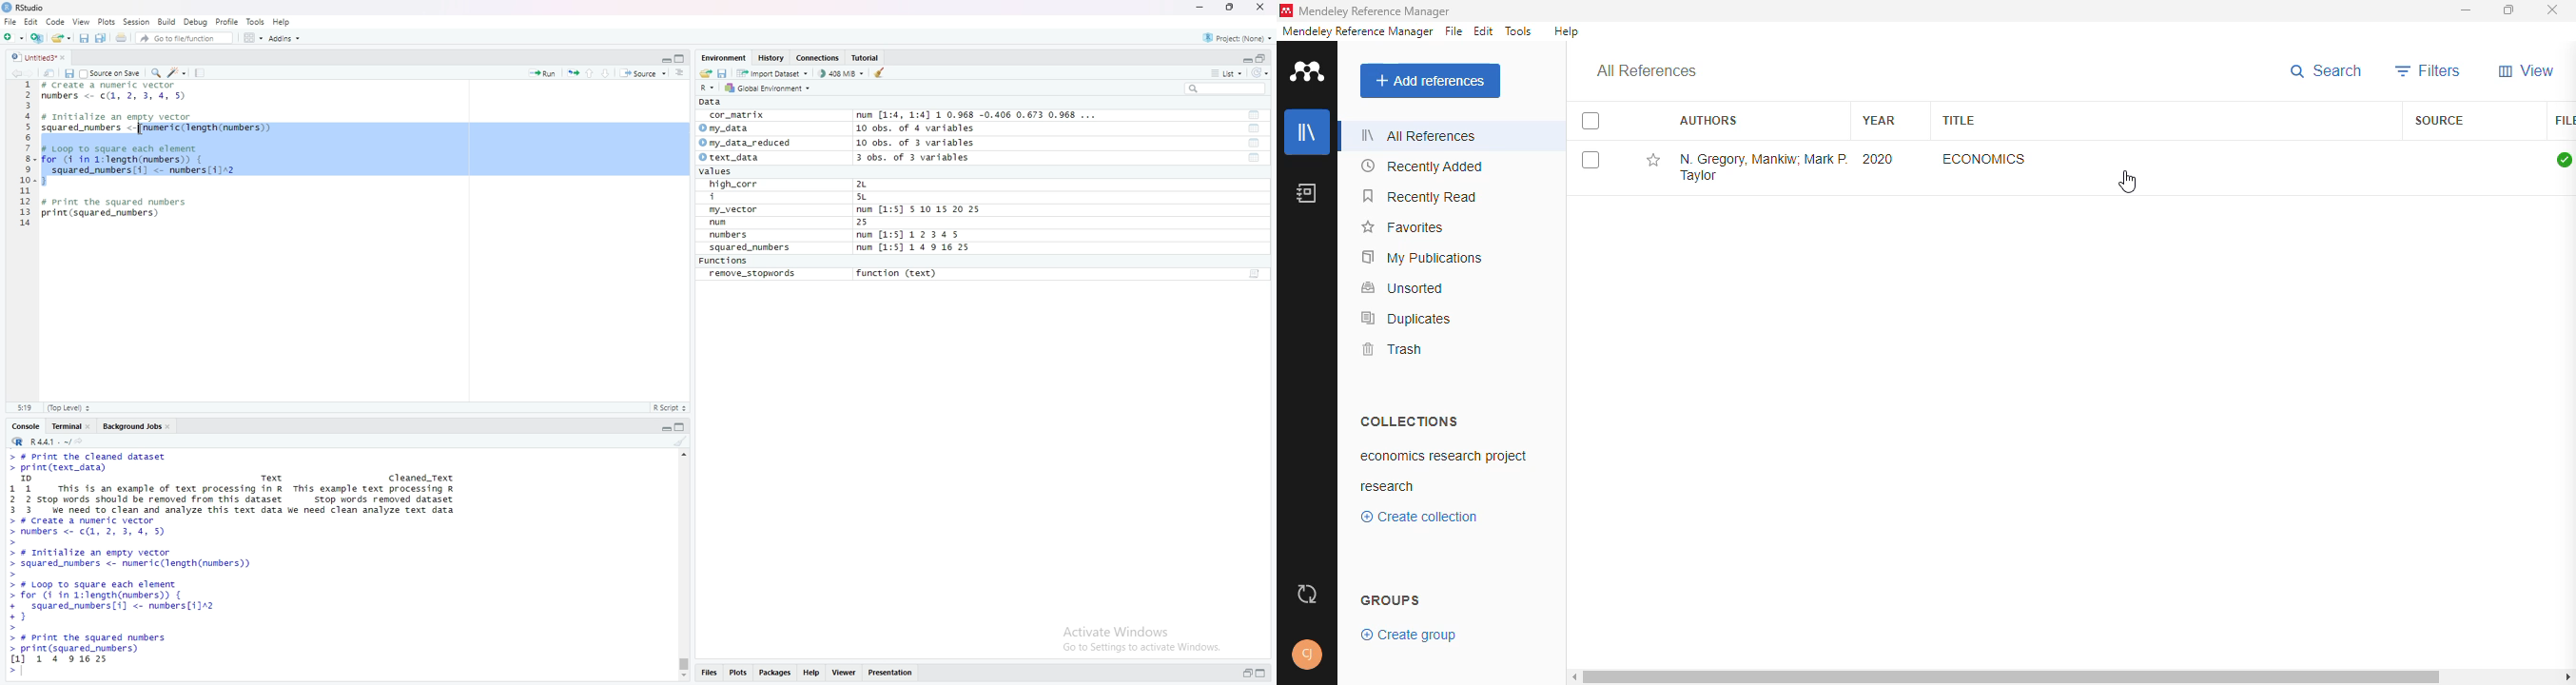  What do you see at coordinates (812, 674) in the screenshot?
I see `Help` at bounding box center [812, 674].